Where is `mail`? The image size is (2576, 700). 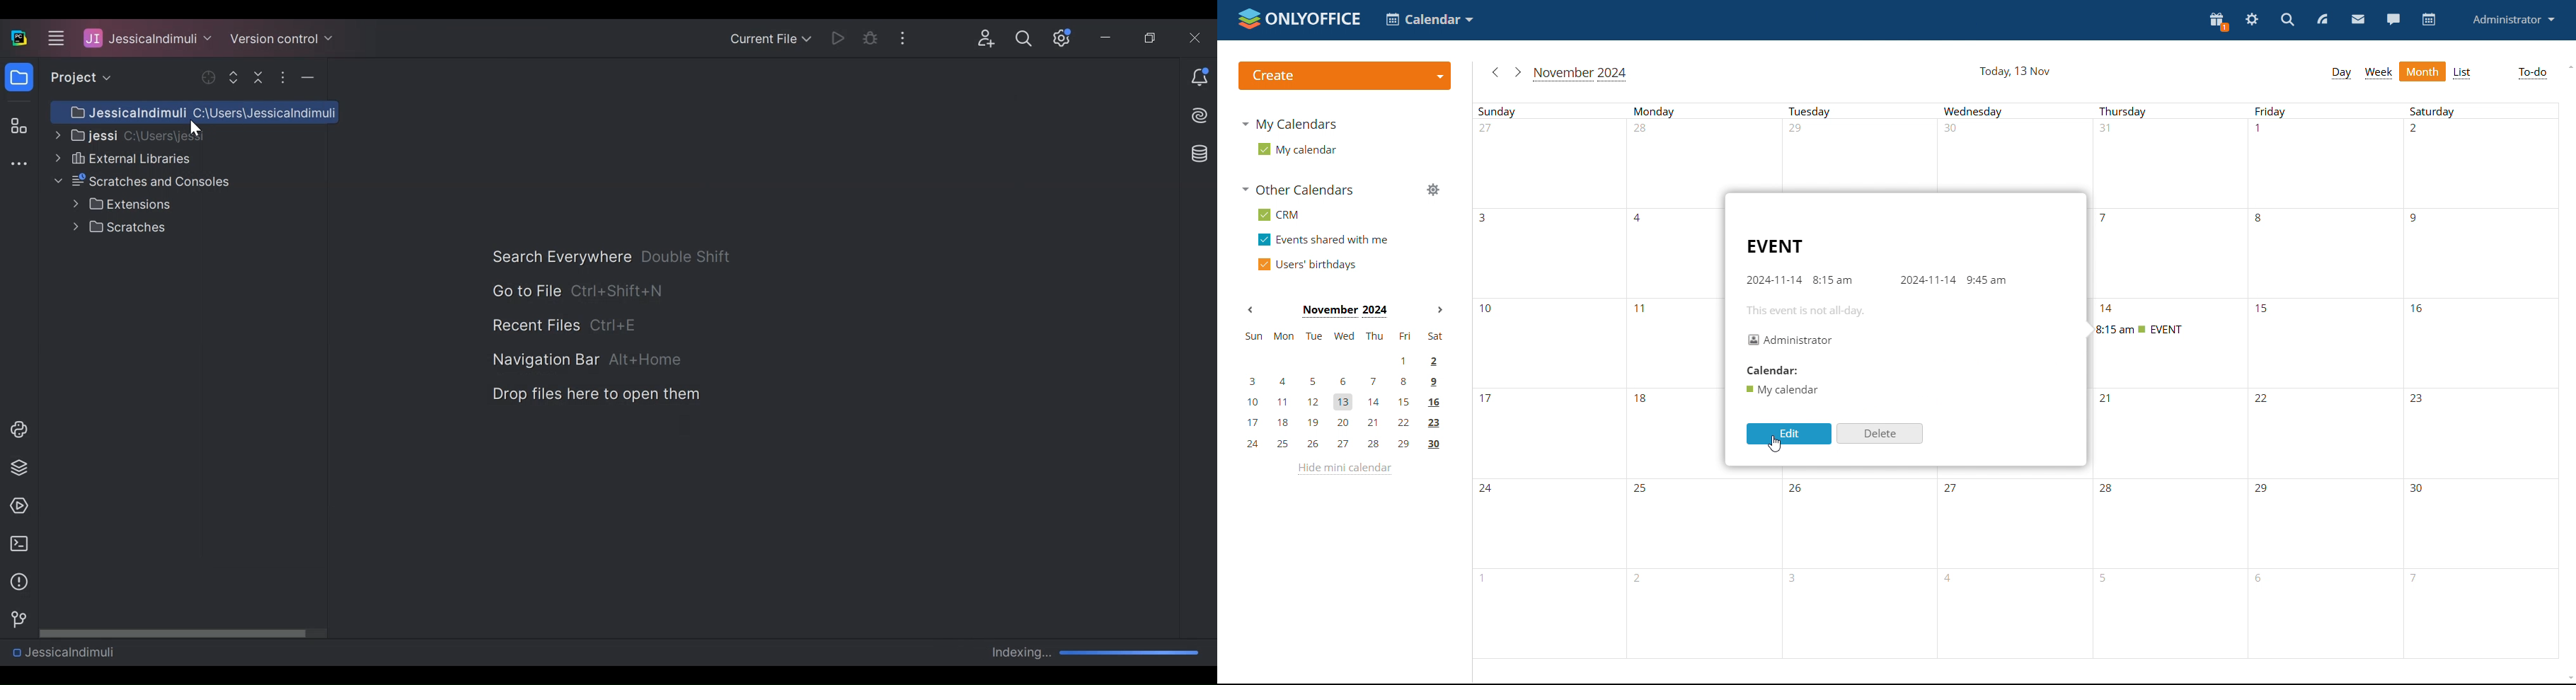
mail is located at coordinates (2357, 20).